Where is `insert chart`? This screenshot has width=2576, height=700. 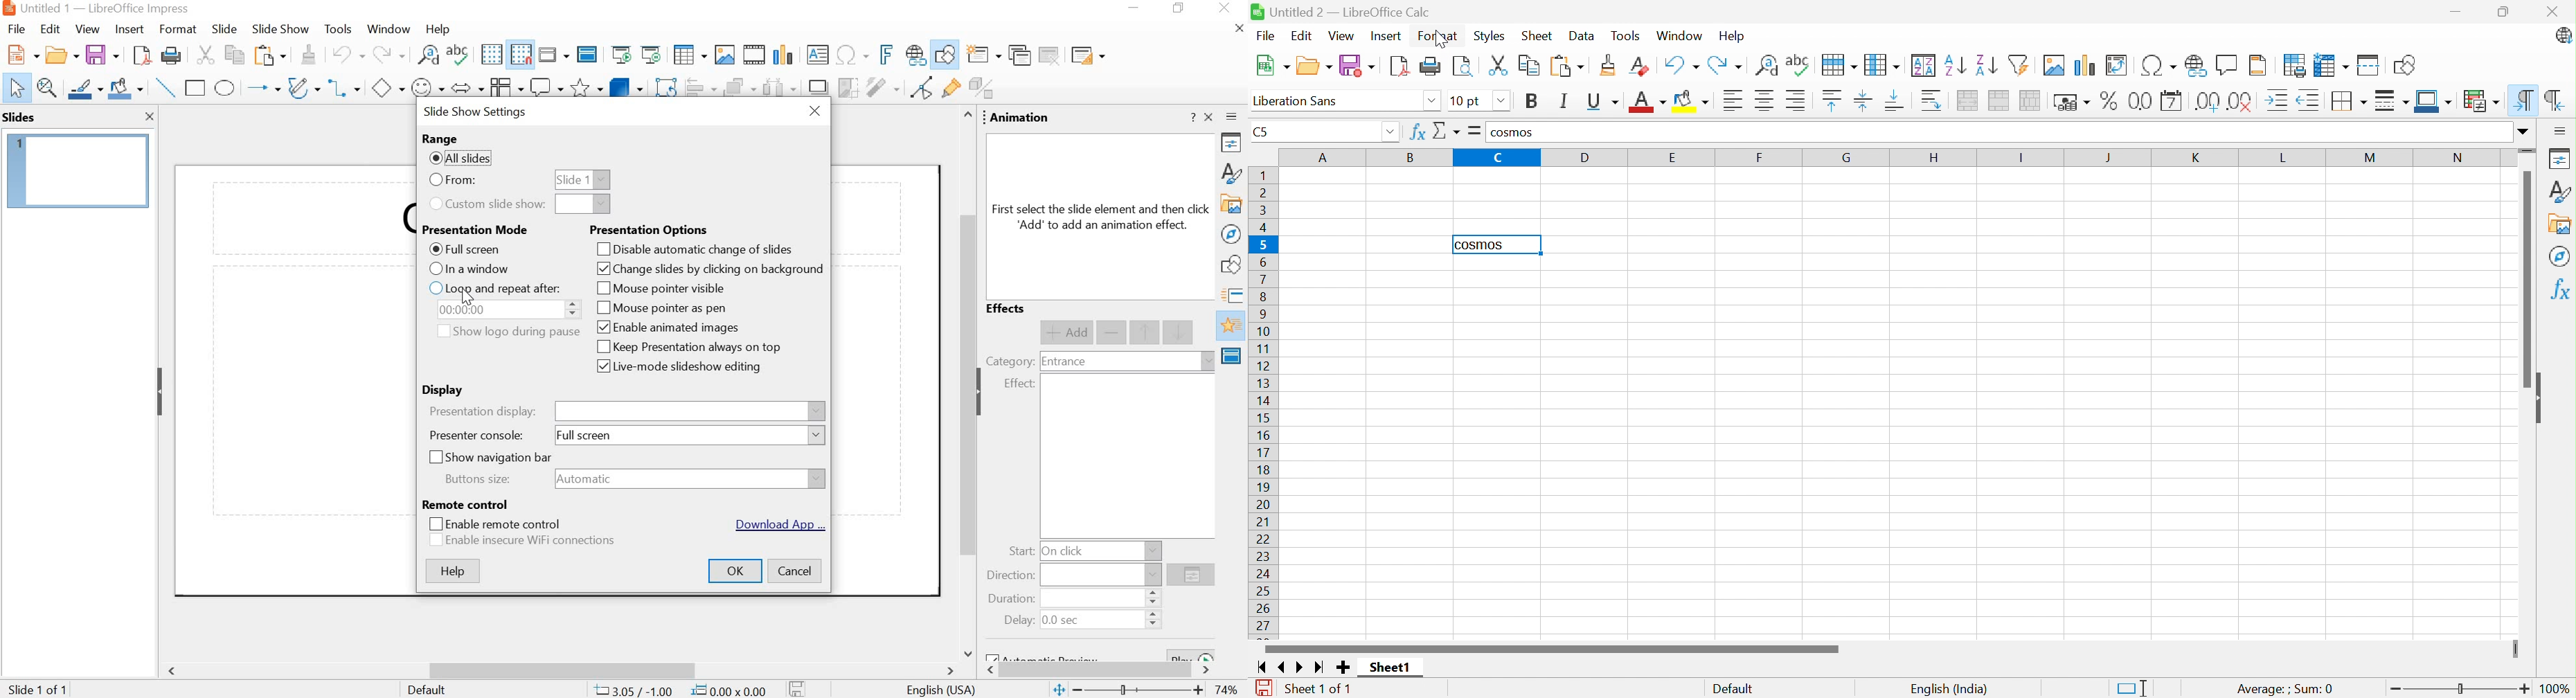 insert chart is located at coordinates (786, 54).